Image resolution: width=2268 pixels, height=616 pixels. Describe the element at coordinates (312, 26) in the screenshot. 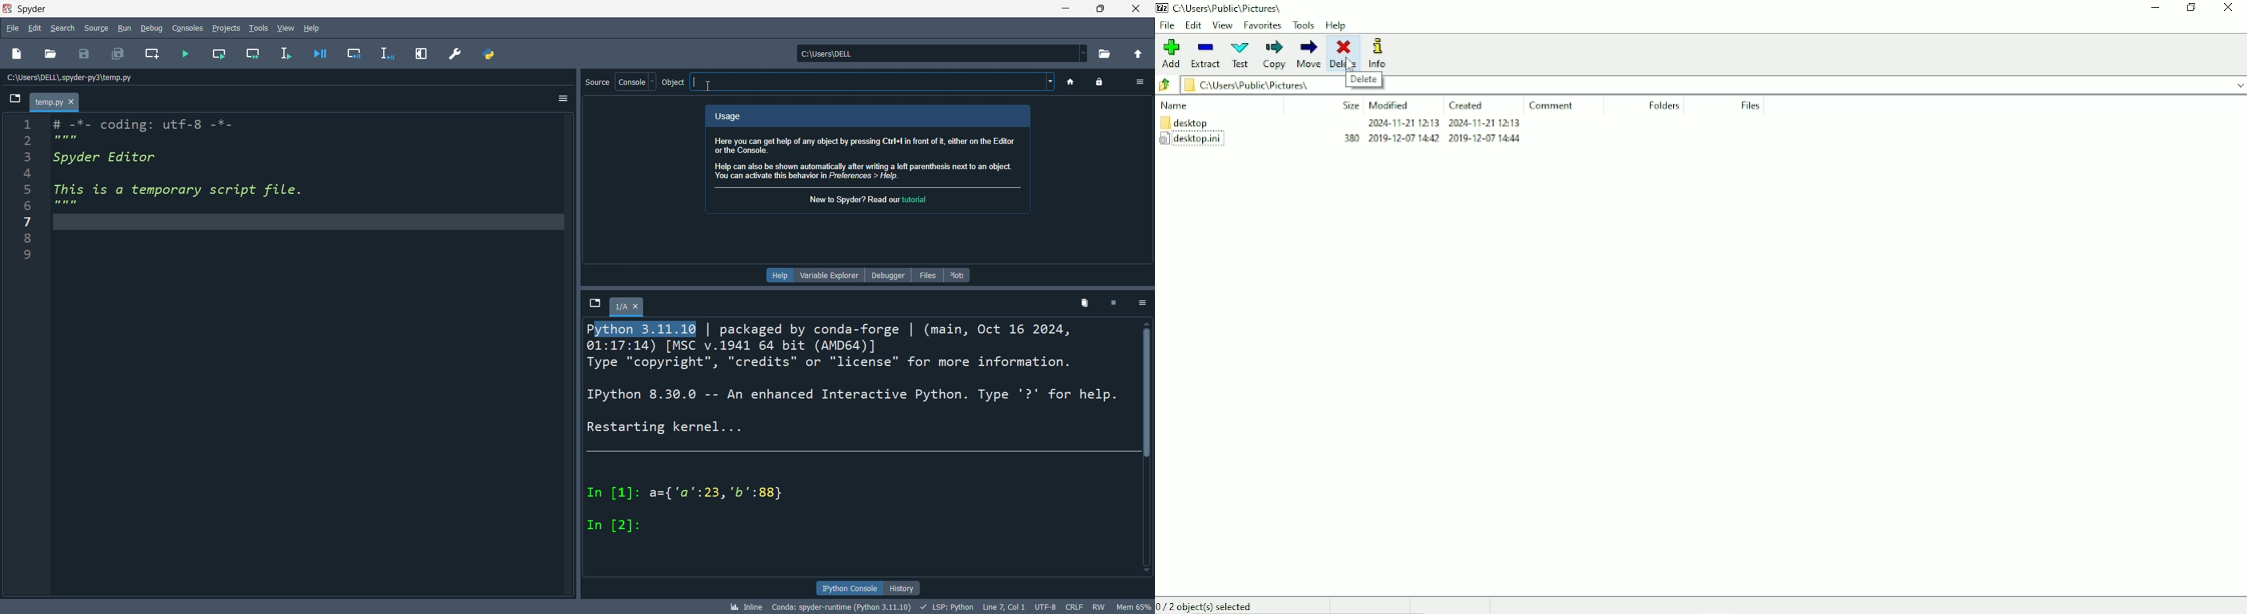

I see `help` at that location.